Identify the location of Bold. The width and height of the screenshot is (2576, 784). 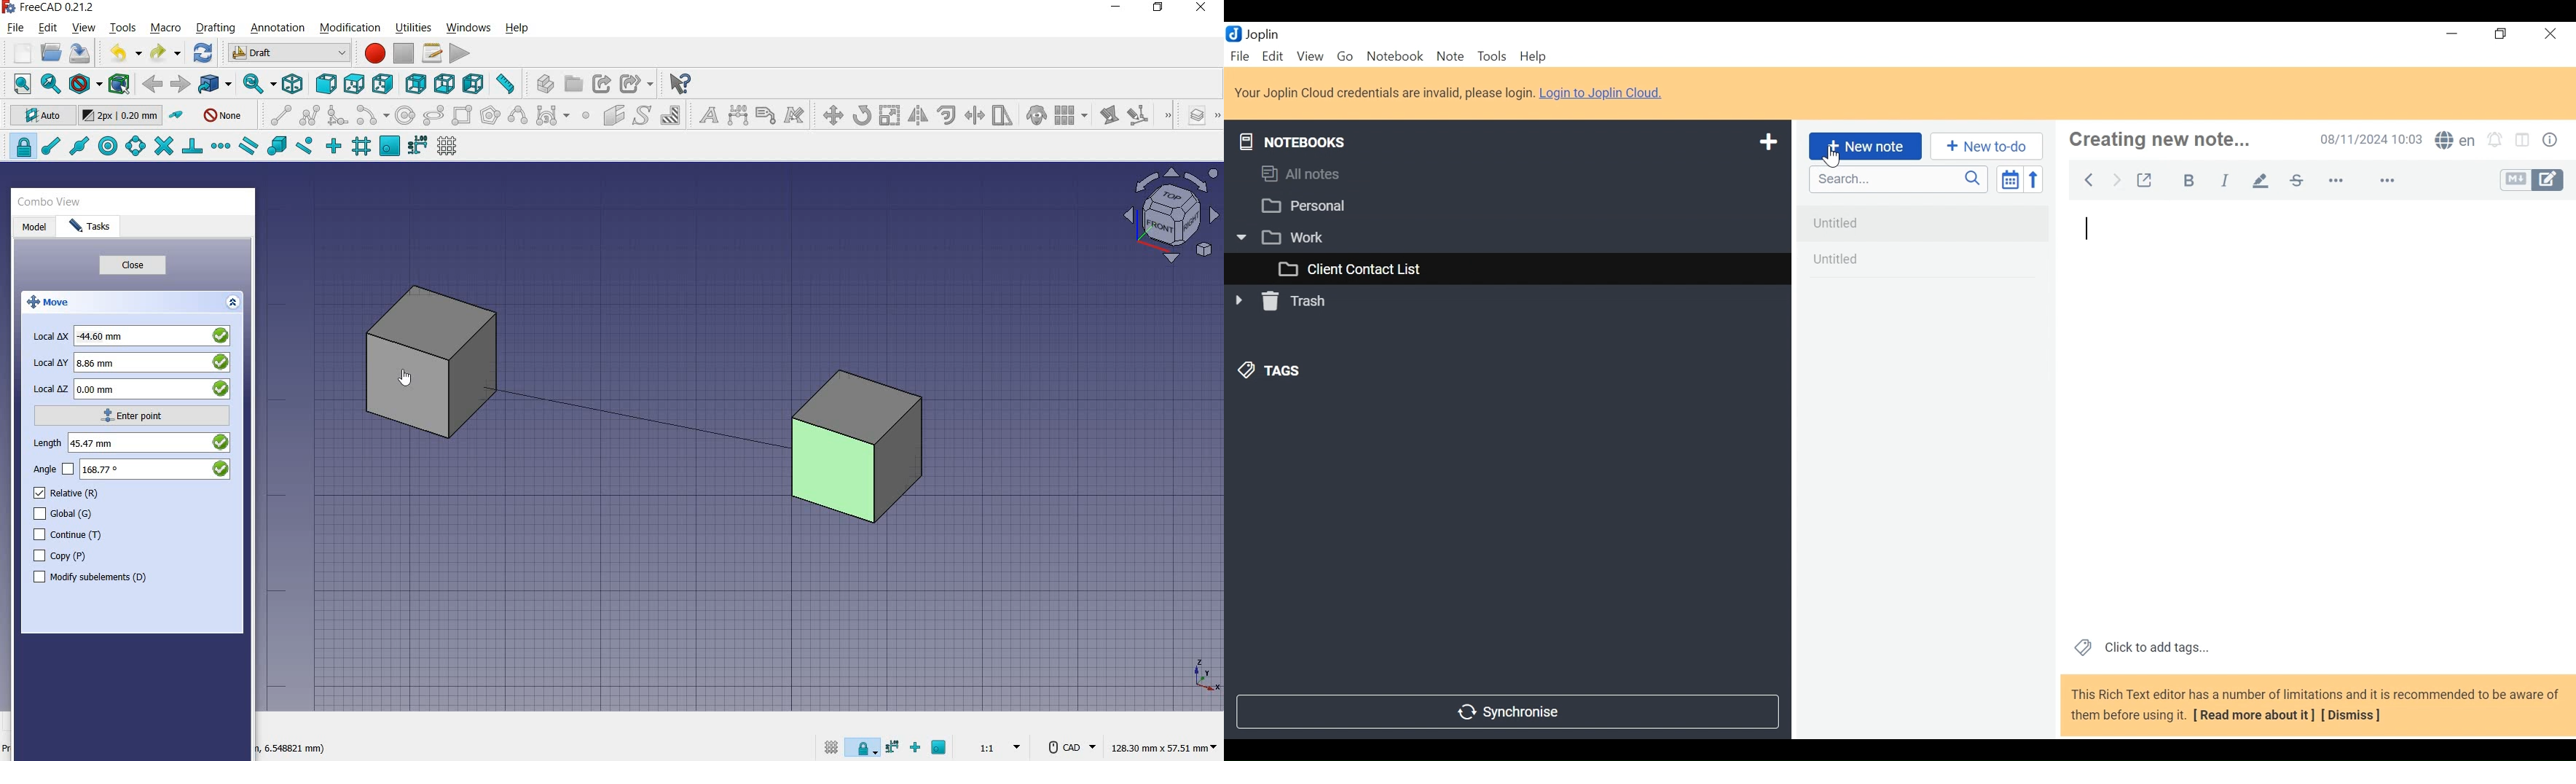
(2189, 180).